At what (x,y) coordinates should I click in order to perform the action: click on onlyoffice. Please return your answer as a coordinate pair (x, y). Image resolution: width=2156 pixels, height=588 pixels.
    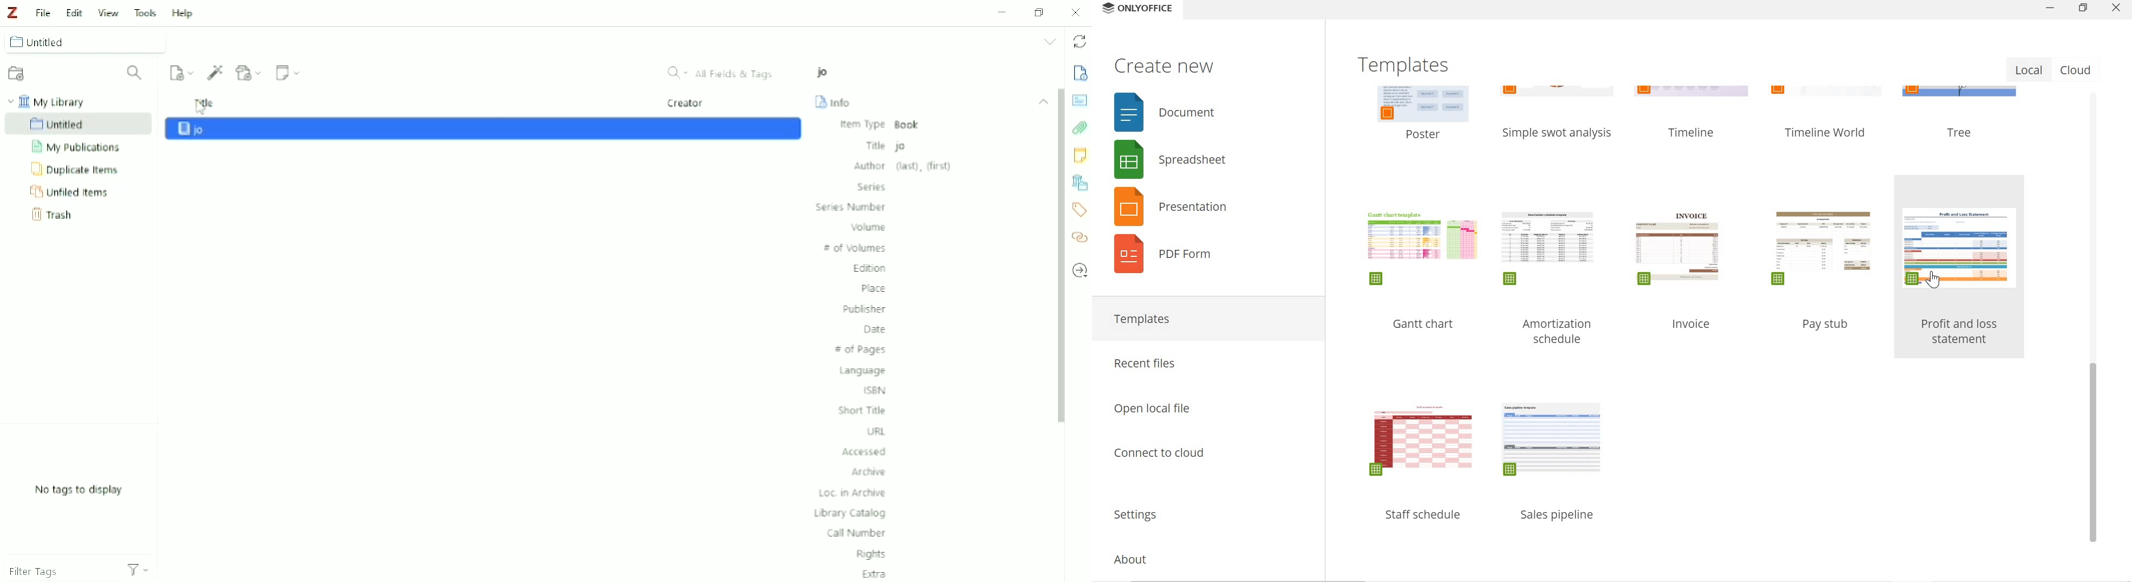
    Looking at the image, I should click on (1149, 8).